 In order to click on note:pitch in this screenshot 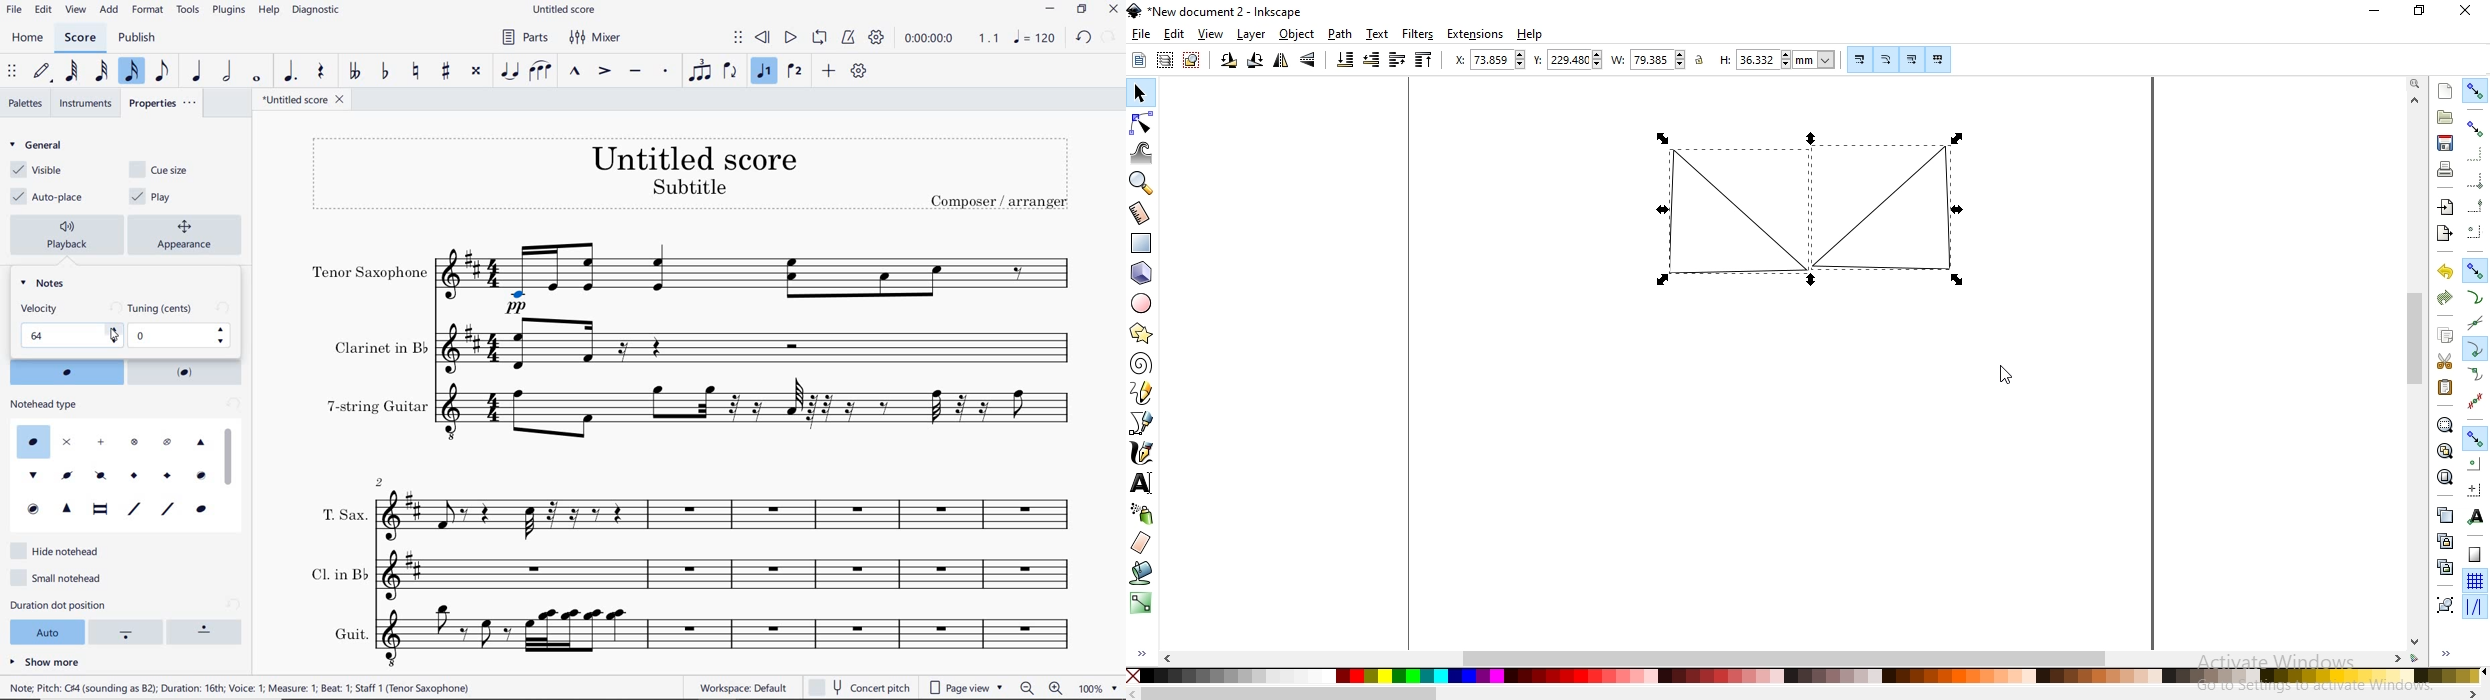, I will do `click(240, 687)`.